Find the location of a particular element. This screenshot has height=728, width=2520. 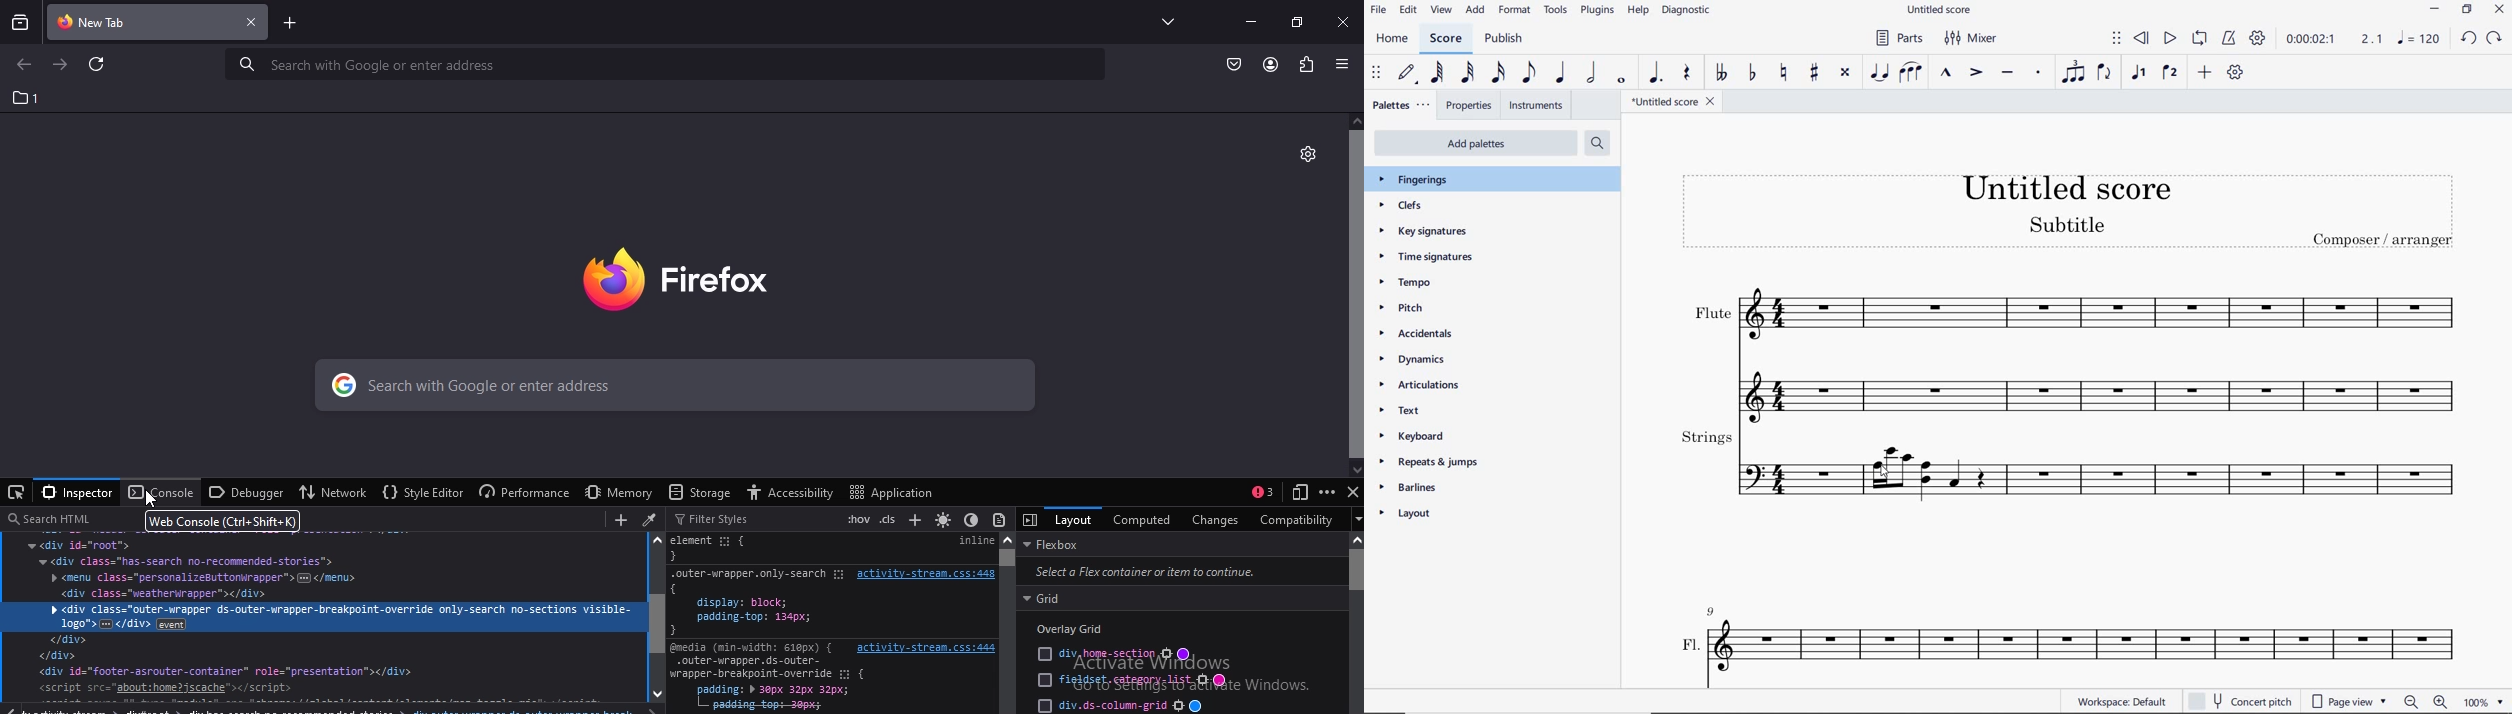

augmentation dot is located at coordinates (1659, 71).